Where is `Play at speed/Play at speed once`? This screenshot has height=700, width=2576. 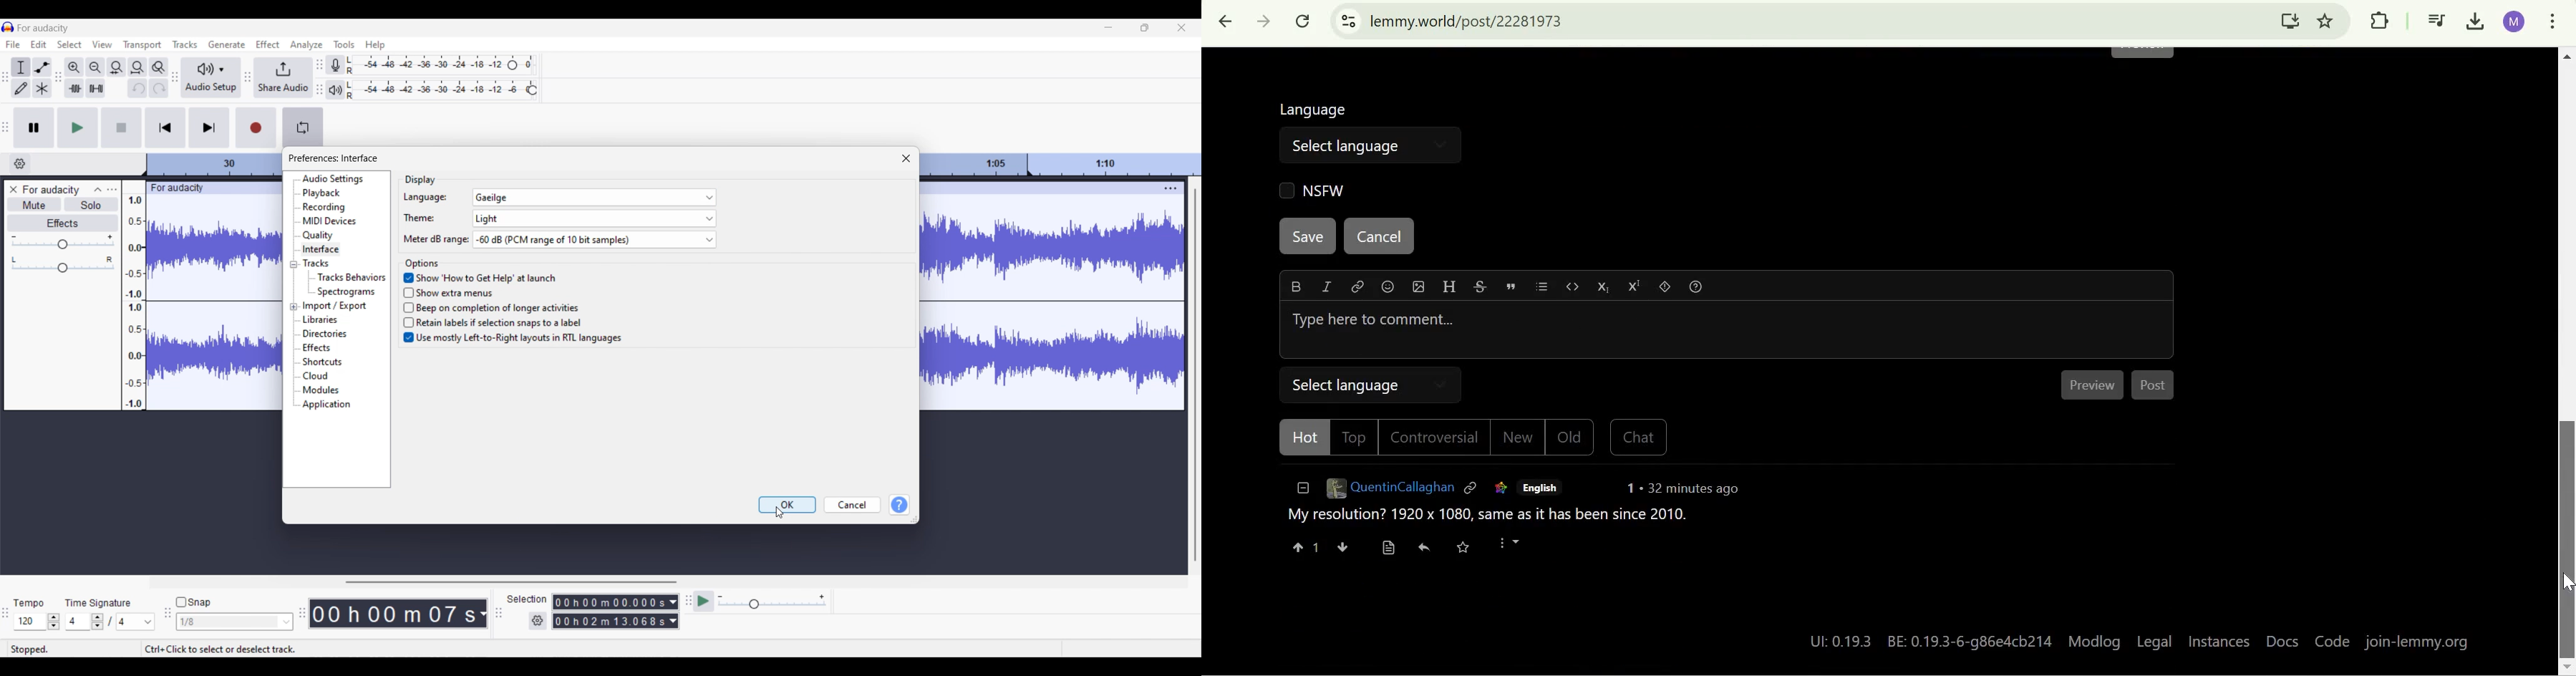
Play at speed/Play at speed once is located at coordinates (704, 602).